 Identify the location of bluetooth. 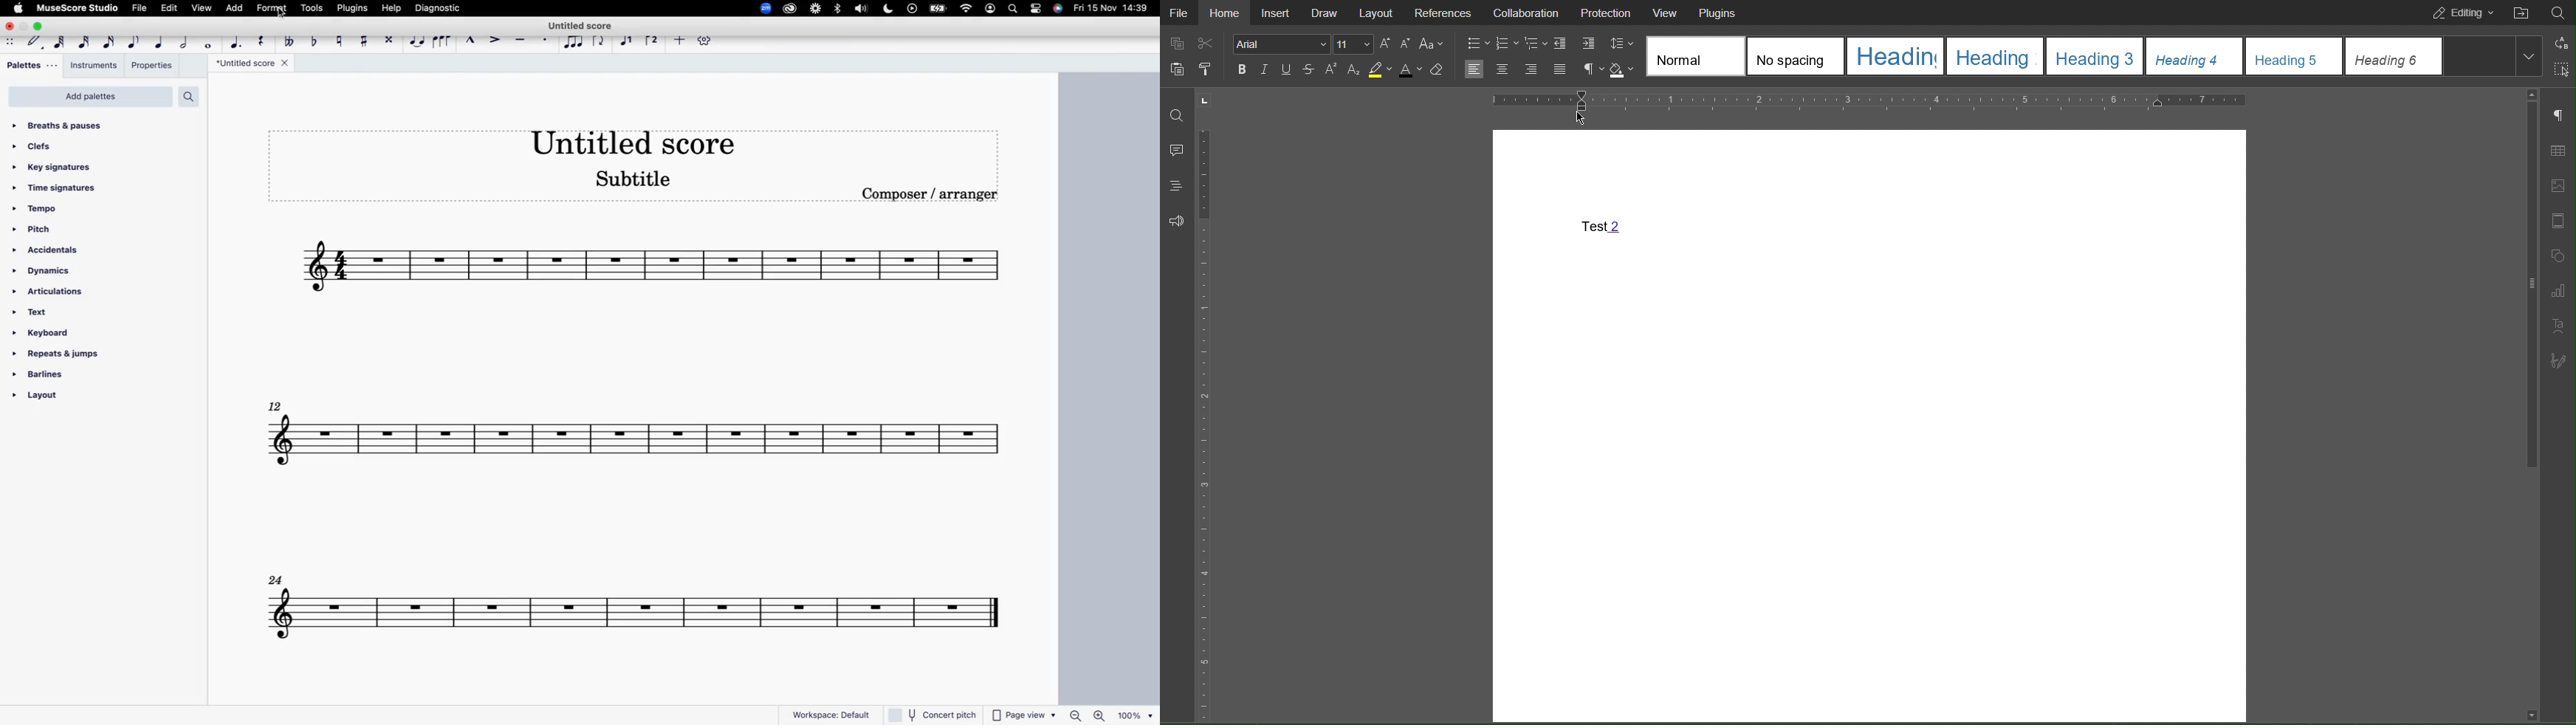
(836, 10).